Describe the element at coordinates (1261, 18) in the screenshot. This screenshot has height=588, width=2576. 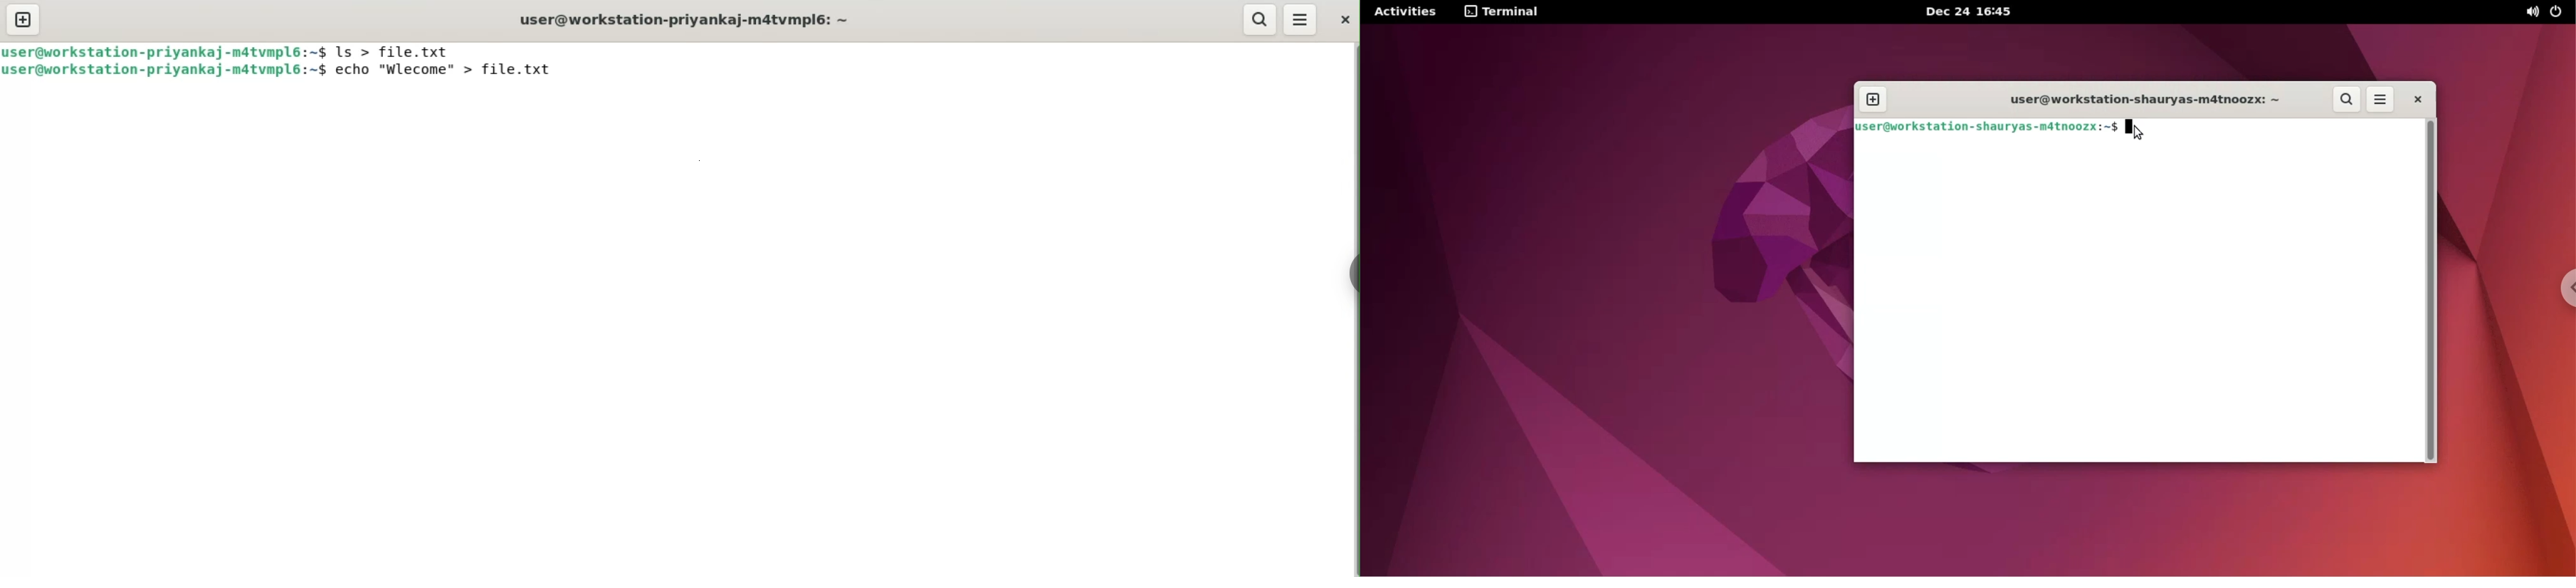
I see `search` at that location.